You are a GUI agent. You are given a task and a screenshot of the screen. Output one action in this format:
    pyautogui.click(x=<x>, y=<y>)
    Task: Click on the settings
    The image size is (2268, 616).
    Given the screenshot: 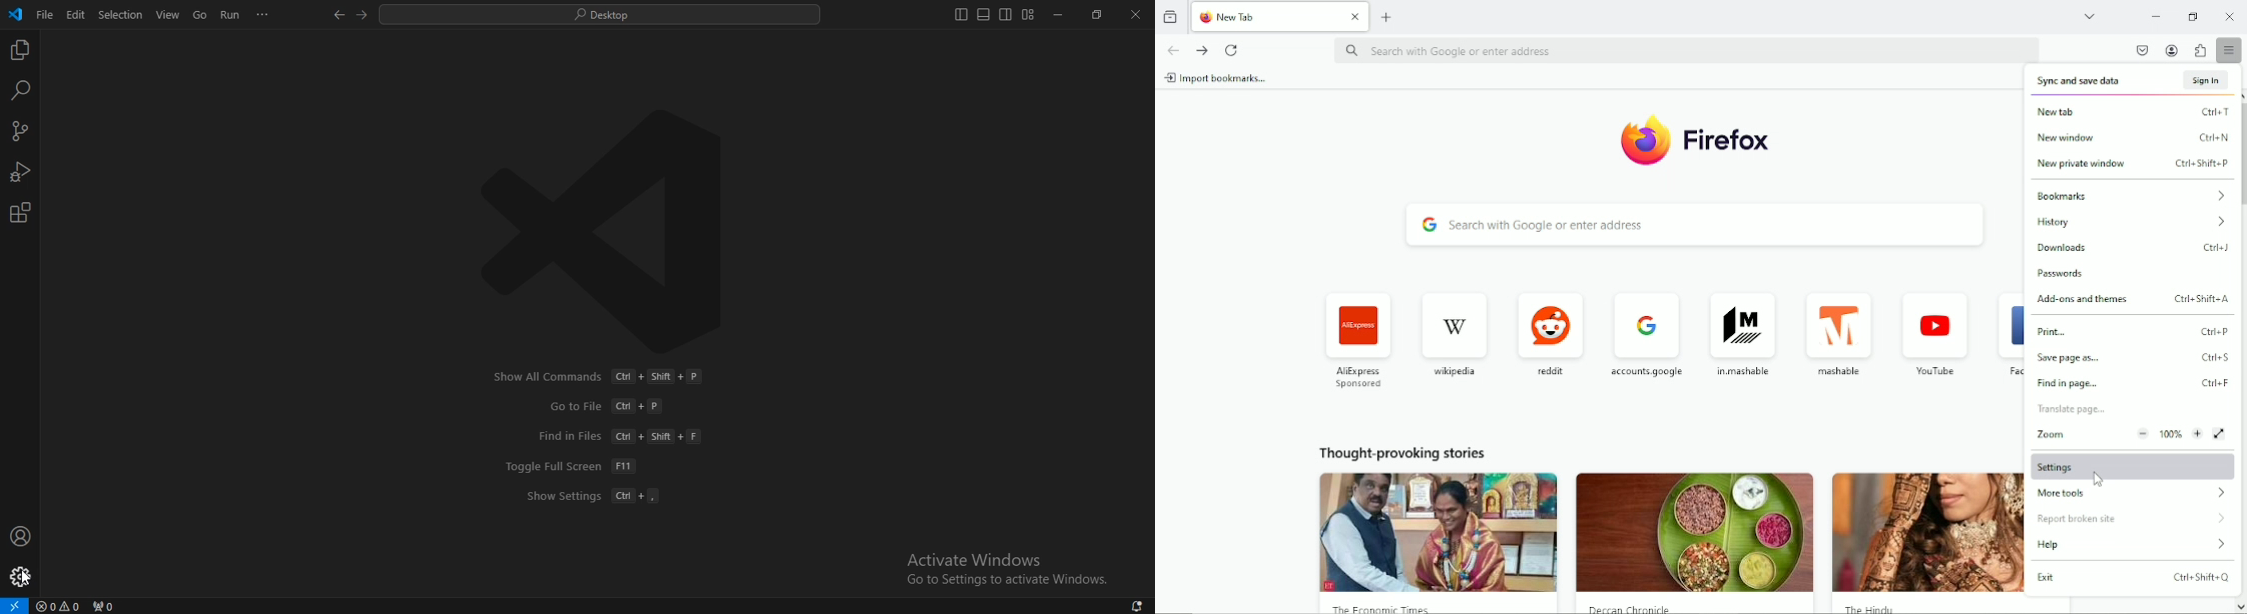 What is the action you would take?
    pyautogui.click(x=19, y=577)
    